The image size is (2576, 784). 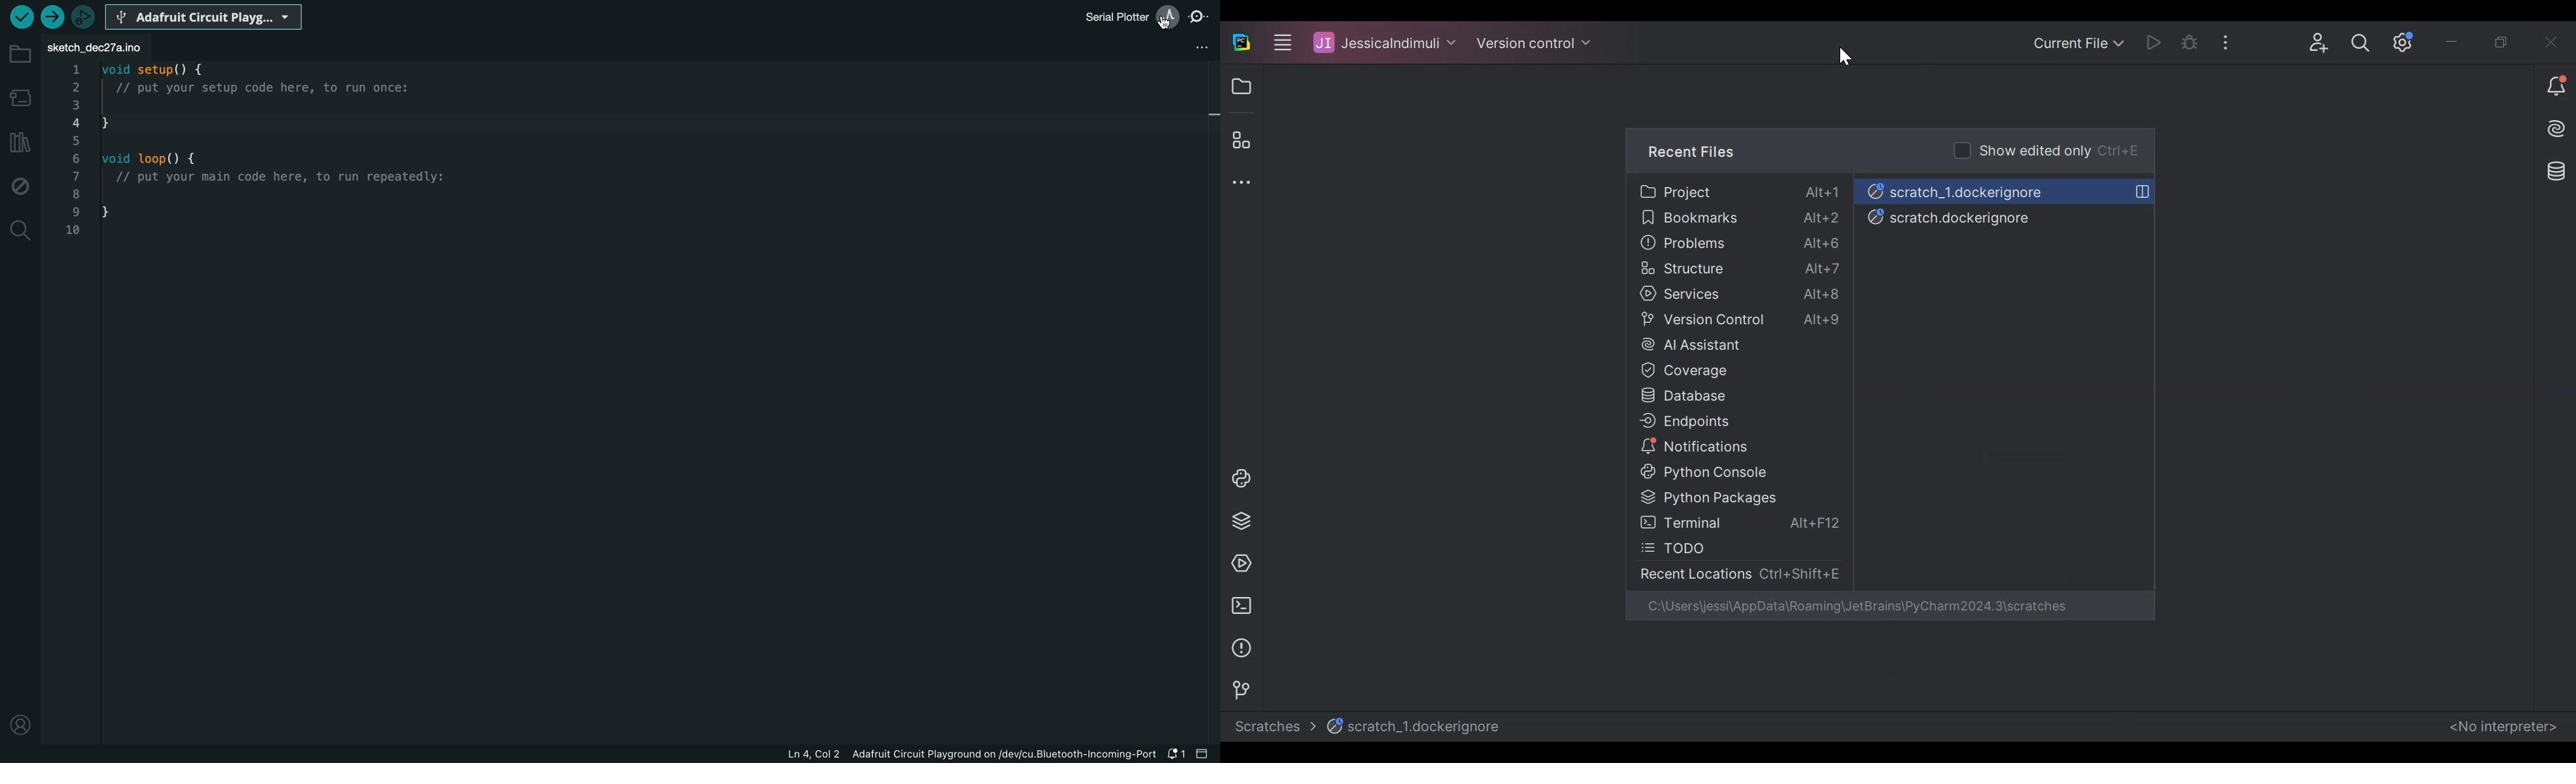 I want to click on search, so click(x=19, y=231).